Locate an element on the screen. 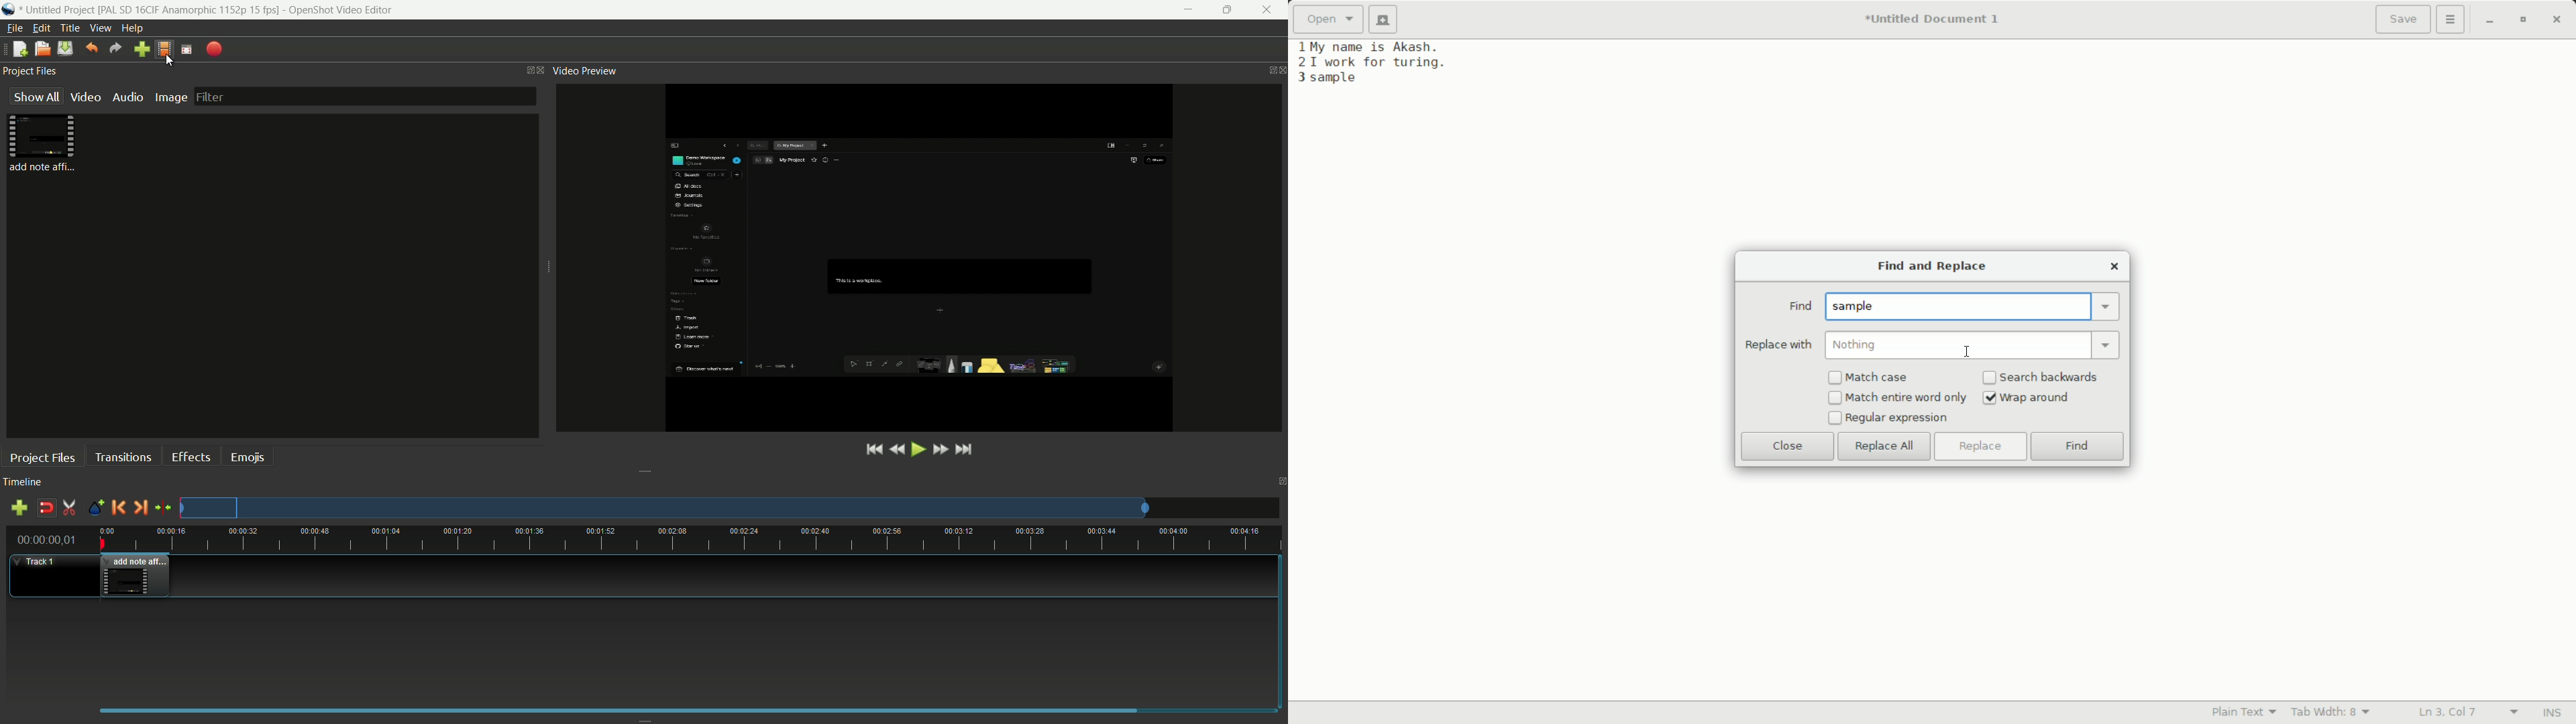 This screenshot has height=728, width=2576. image is located at coordinates (168, 98).